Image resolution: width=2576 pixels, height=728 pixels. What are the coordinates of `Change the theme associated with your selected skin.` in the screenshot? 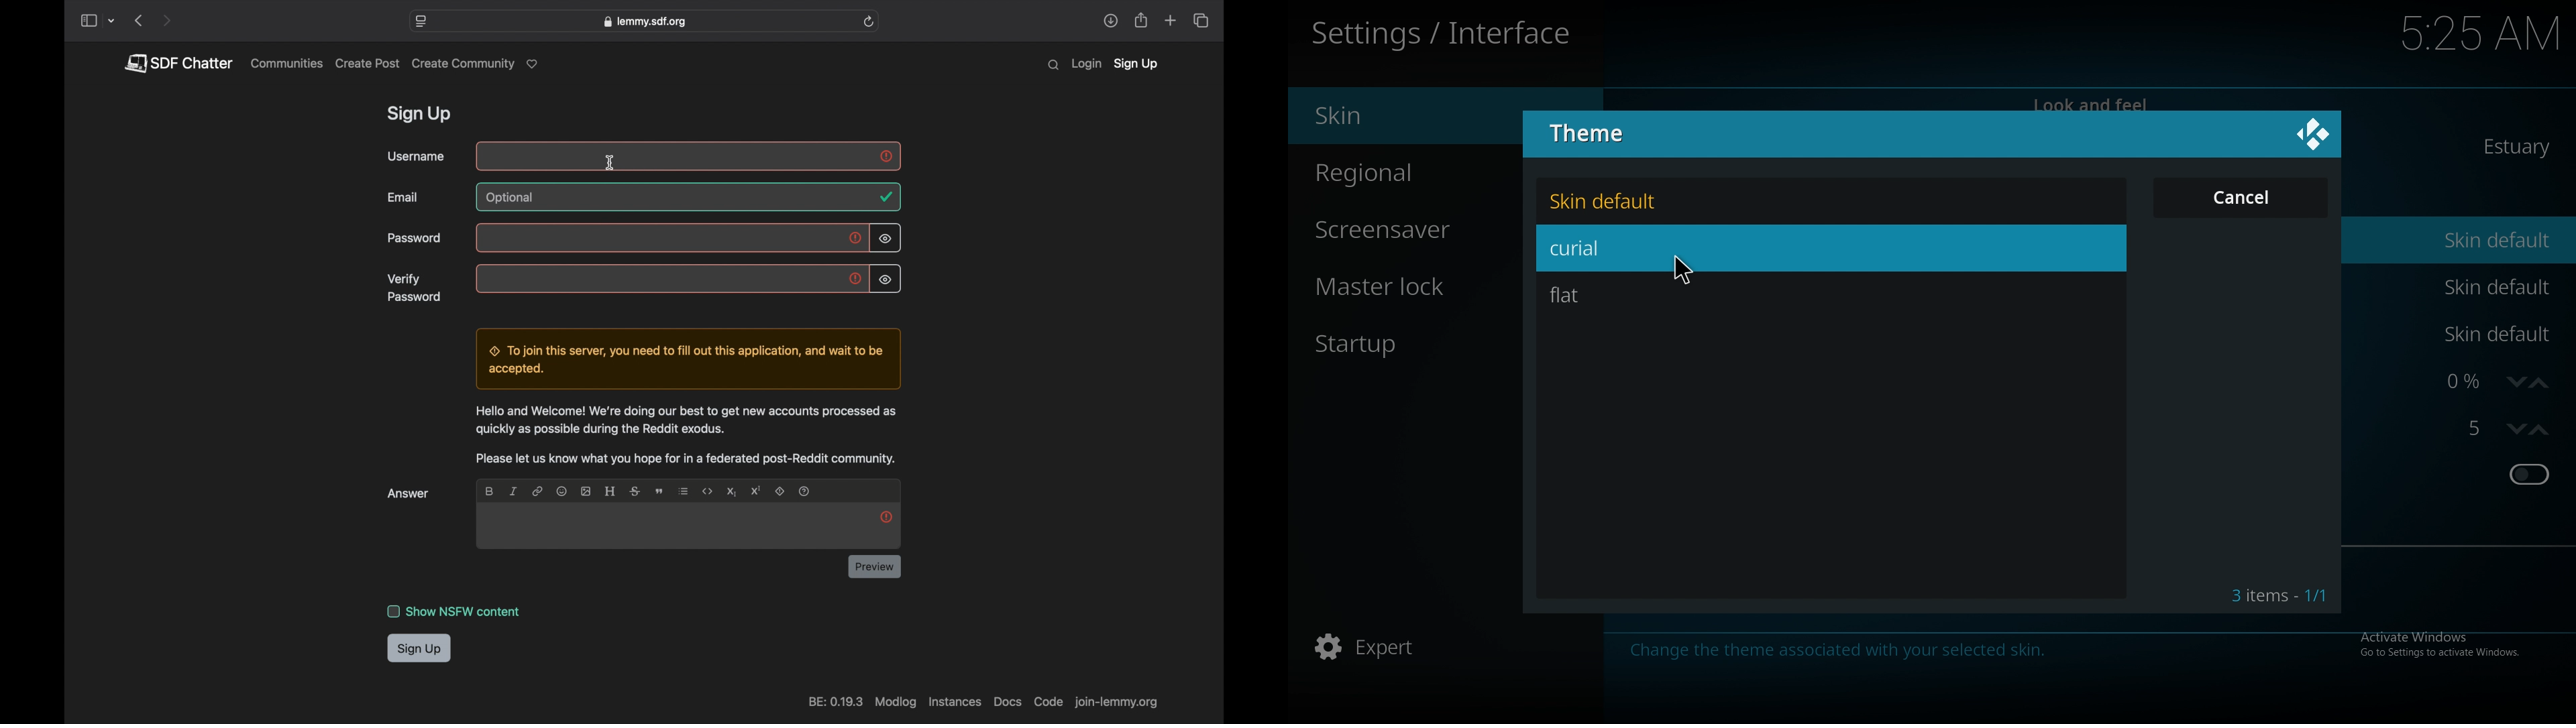 It's located at (1840, 653).